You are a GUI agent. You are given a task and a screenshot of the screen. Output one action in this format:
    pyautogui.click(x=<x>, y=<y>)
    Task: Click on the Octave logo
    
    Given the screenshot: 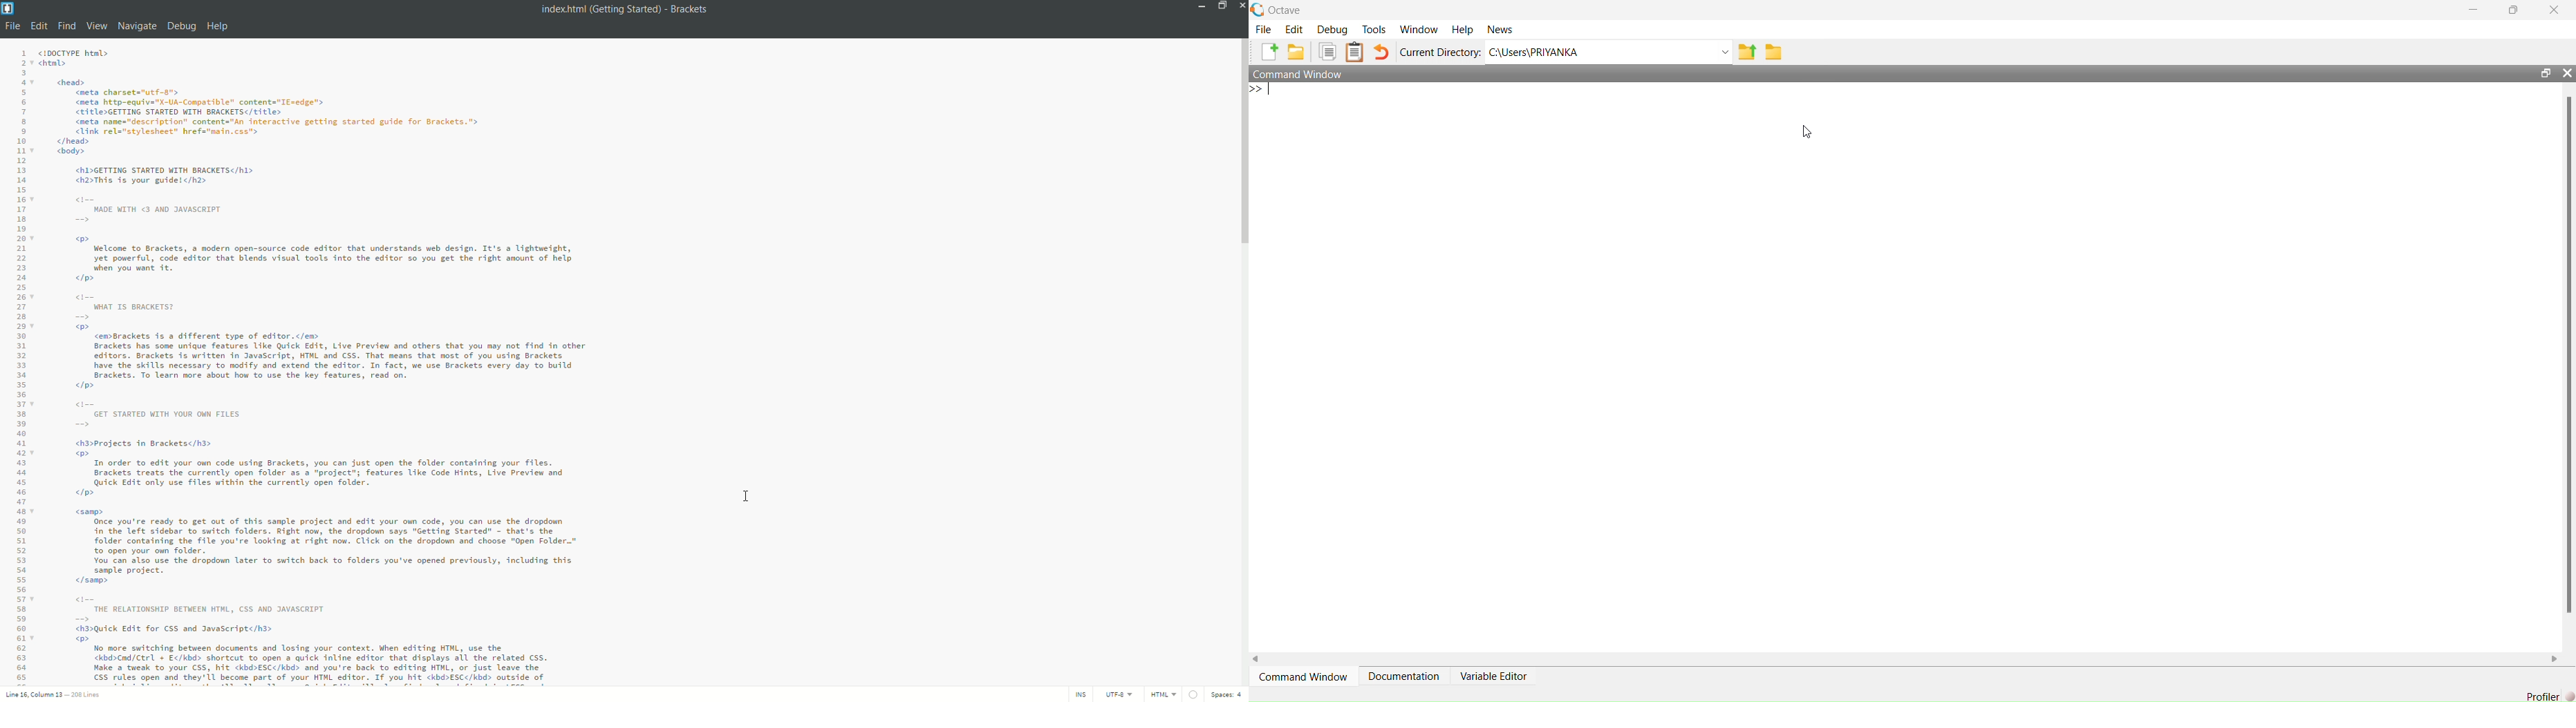 What is the action you would take?
    pyautogui.click(x=1258, y=9)
    